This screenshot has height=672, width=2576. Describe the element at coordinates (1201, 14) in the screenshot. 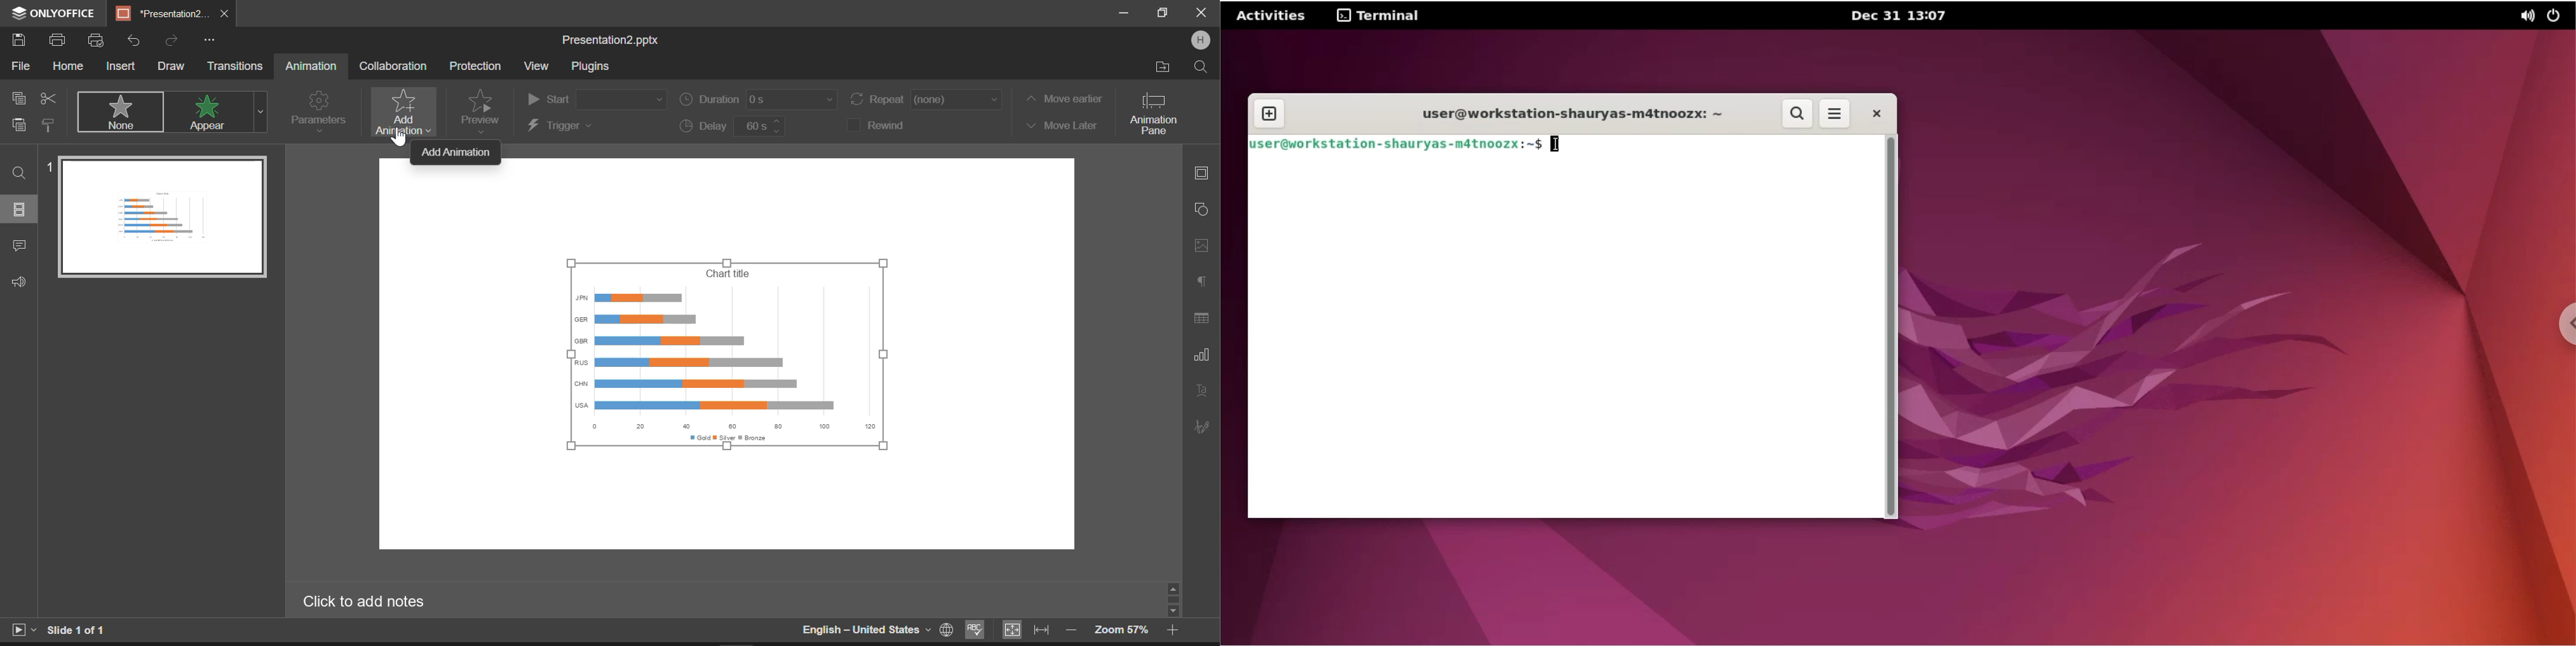

I see `Close` at that location.